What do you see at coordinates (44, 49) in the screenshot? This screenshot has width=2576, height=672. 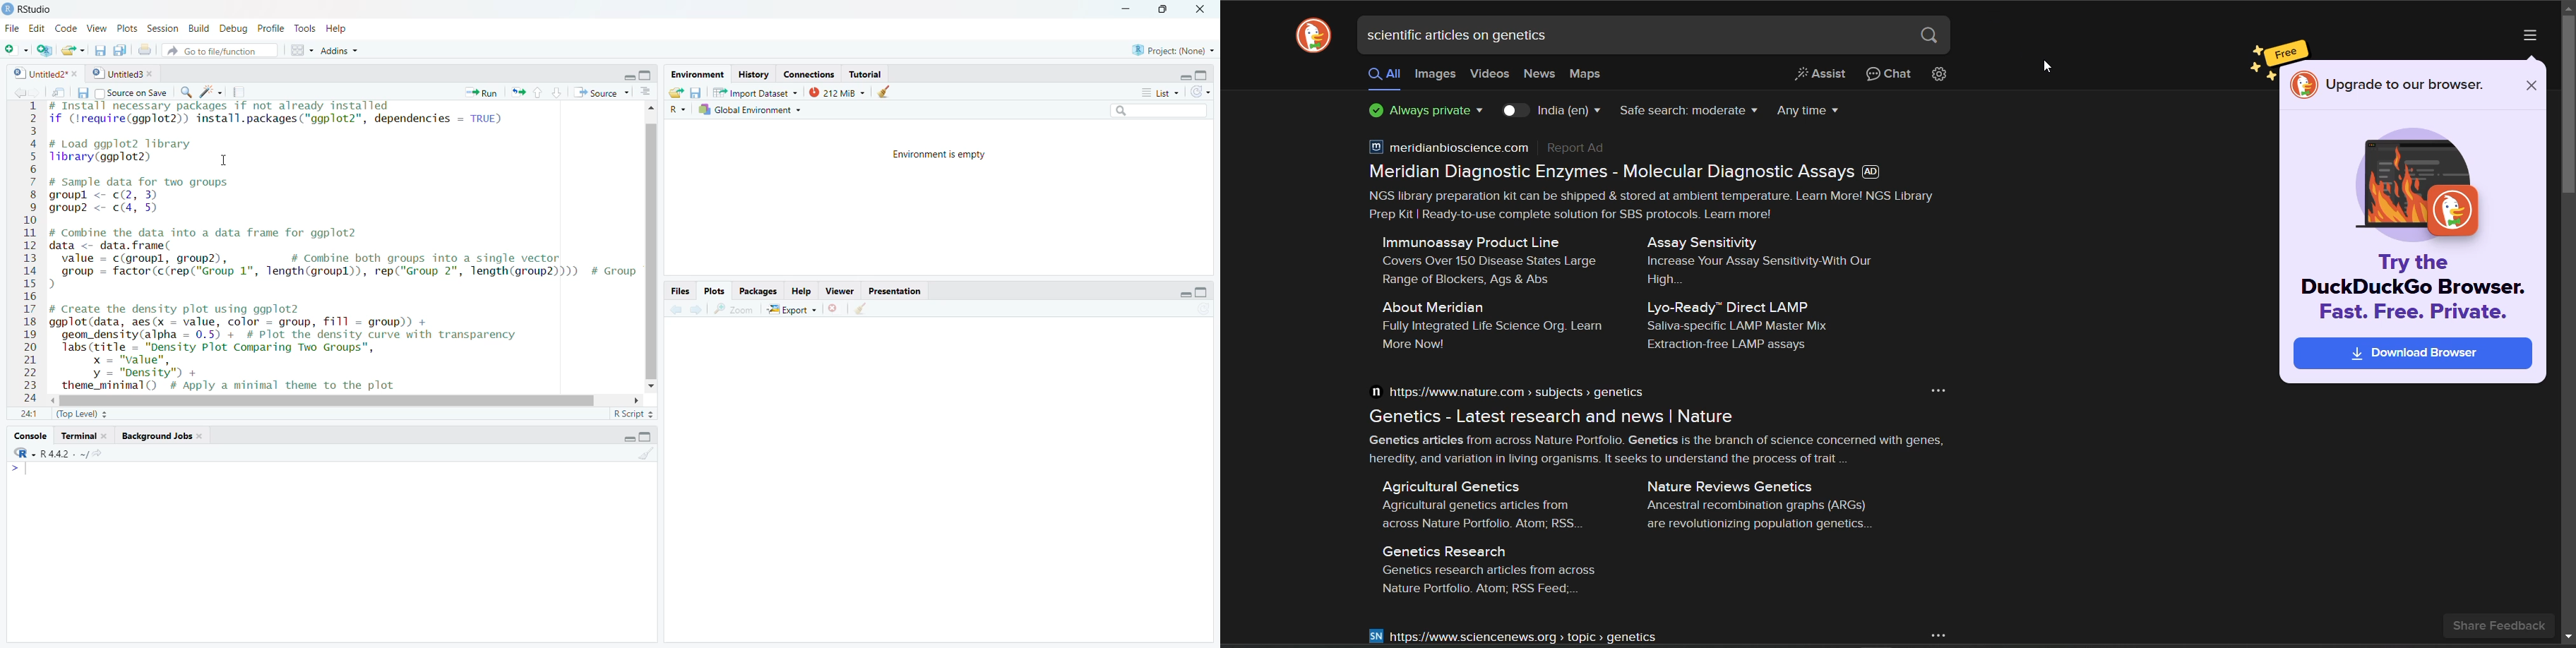 I see `create a project` at bounding box center [44, 49].